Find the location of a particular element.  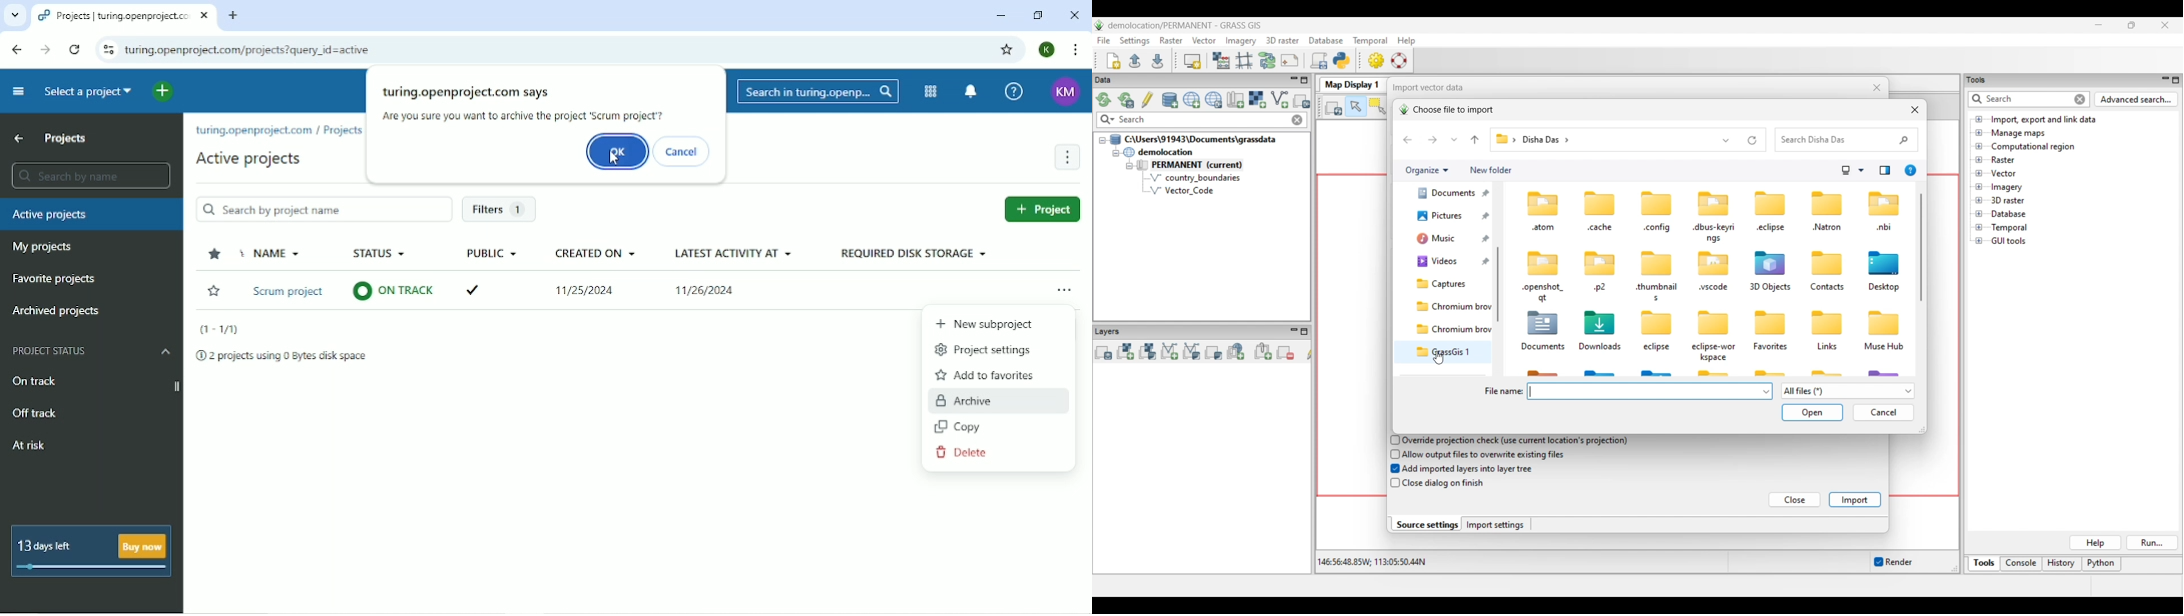

Add raster map layer is located at coordinates (1126, 351).